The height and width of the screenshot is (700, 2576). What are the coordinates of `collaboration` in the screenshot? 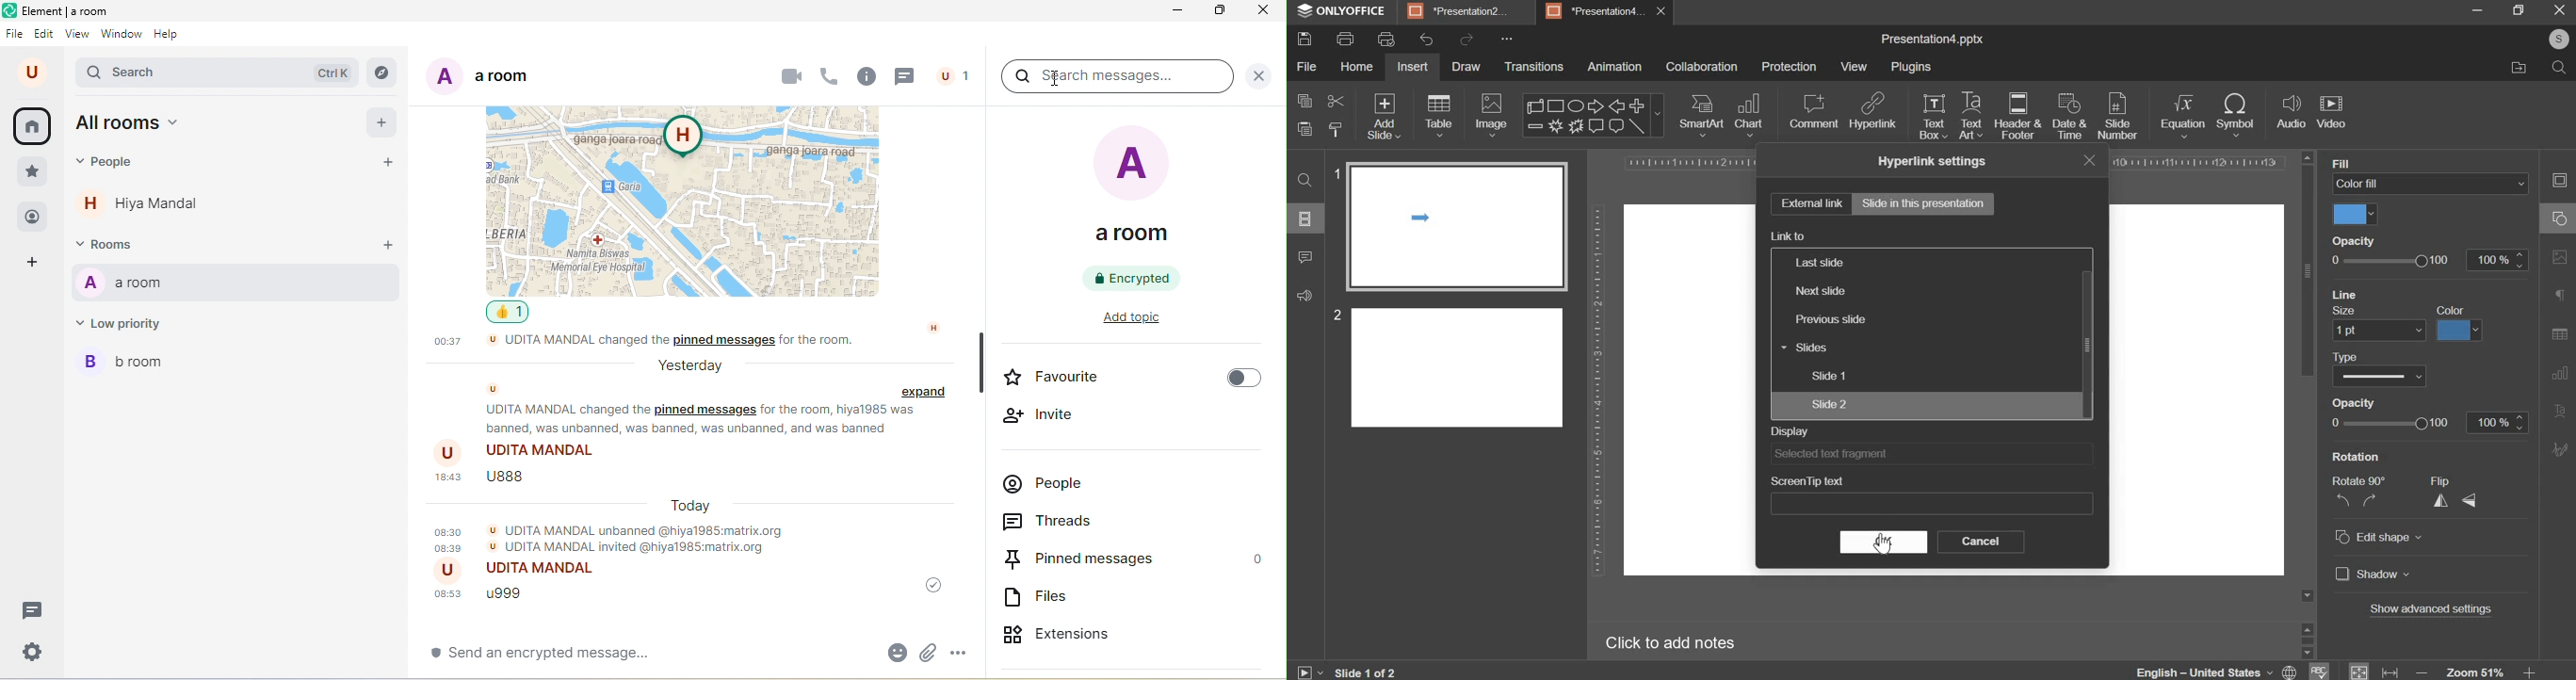 It's located at (1704, 67).